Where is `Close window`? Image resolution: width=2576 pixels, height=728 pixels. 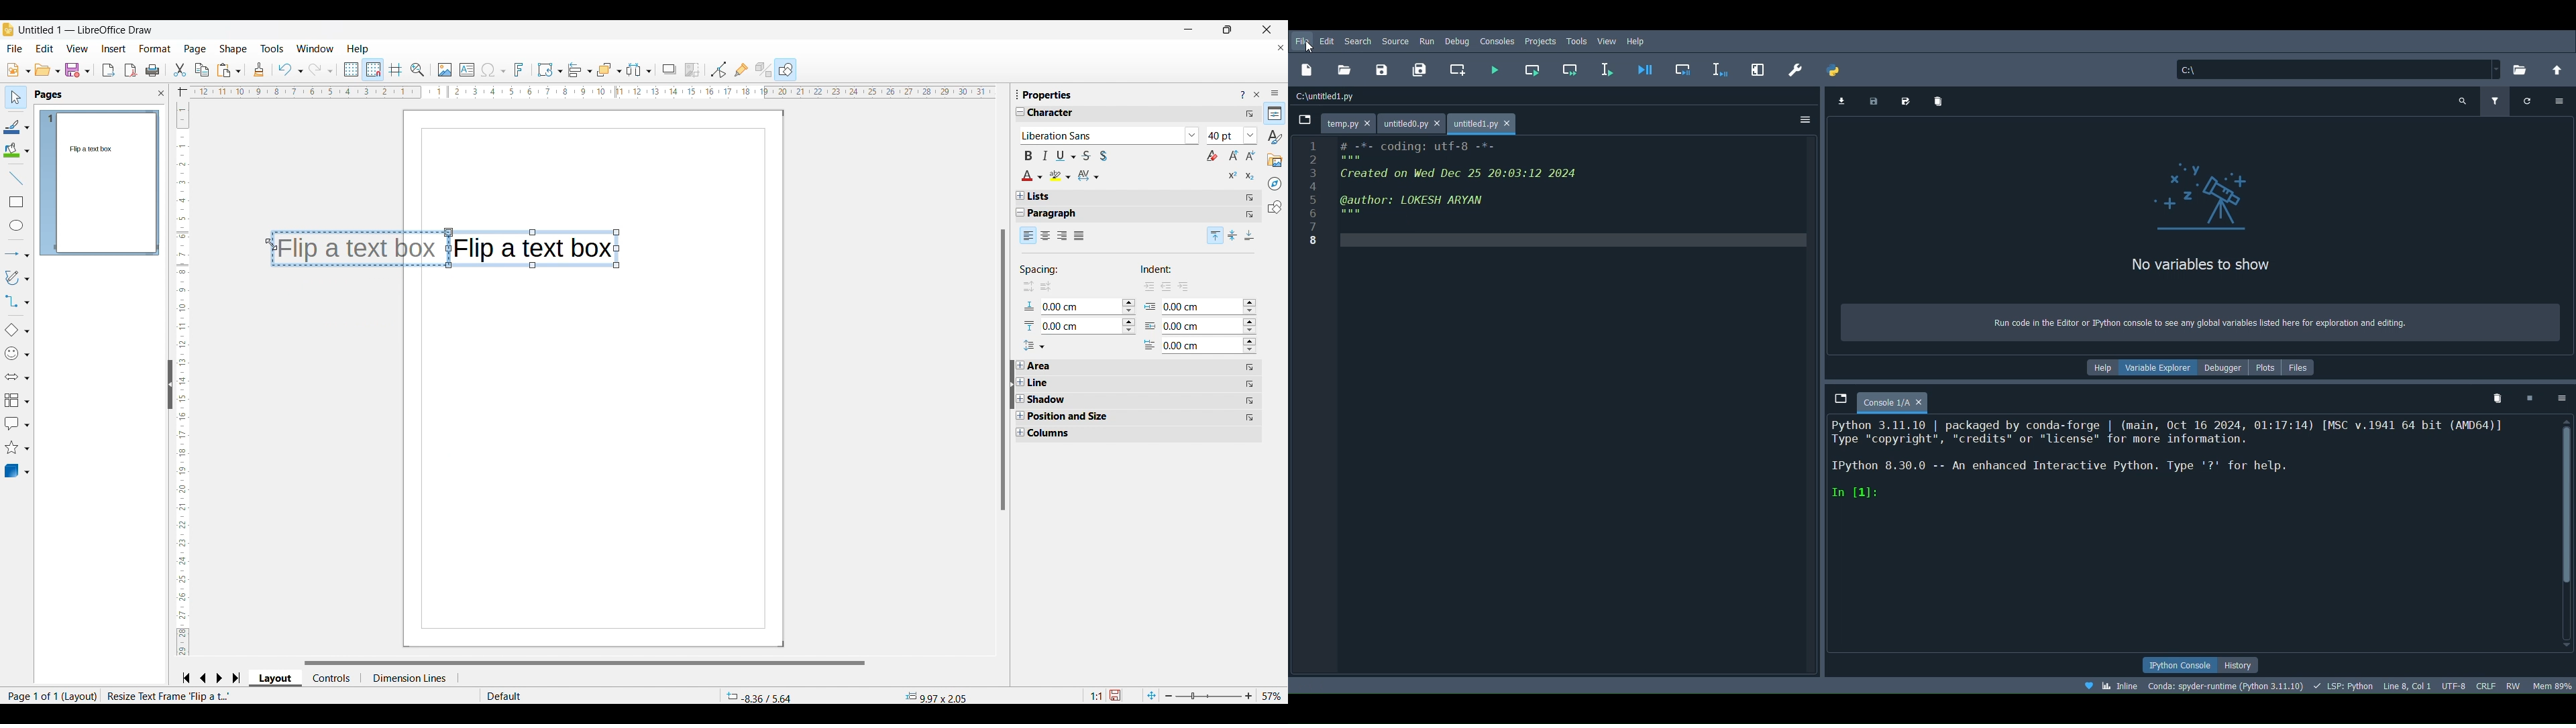 Close window is located at coordinates (1267, 29).